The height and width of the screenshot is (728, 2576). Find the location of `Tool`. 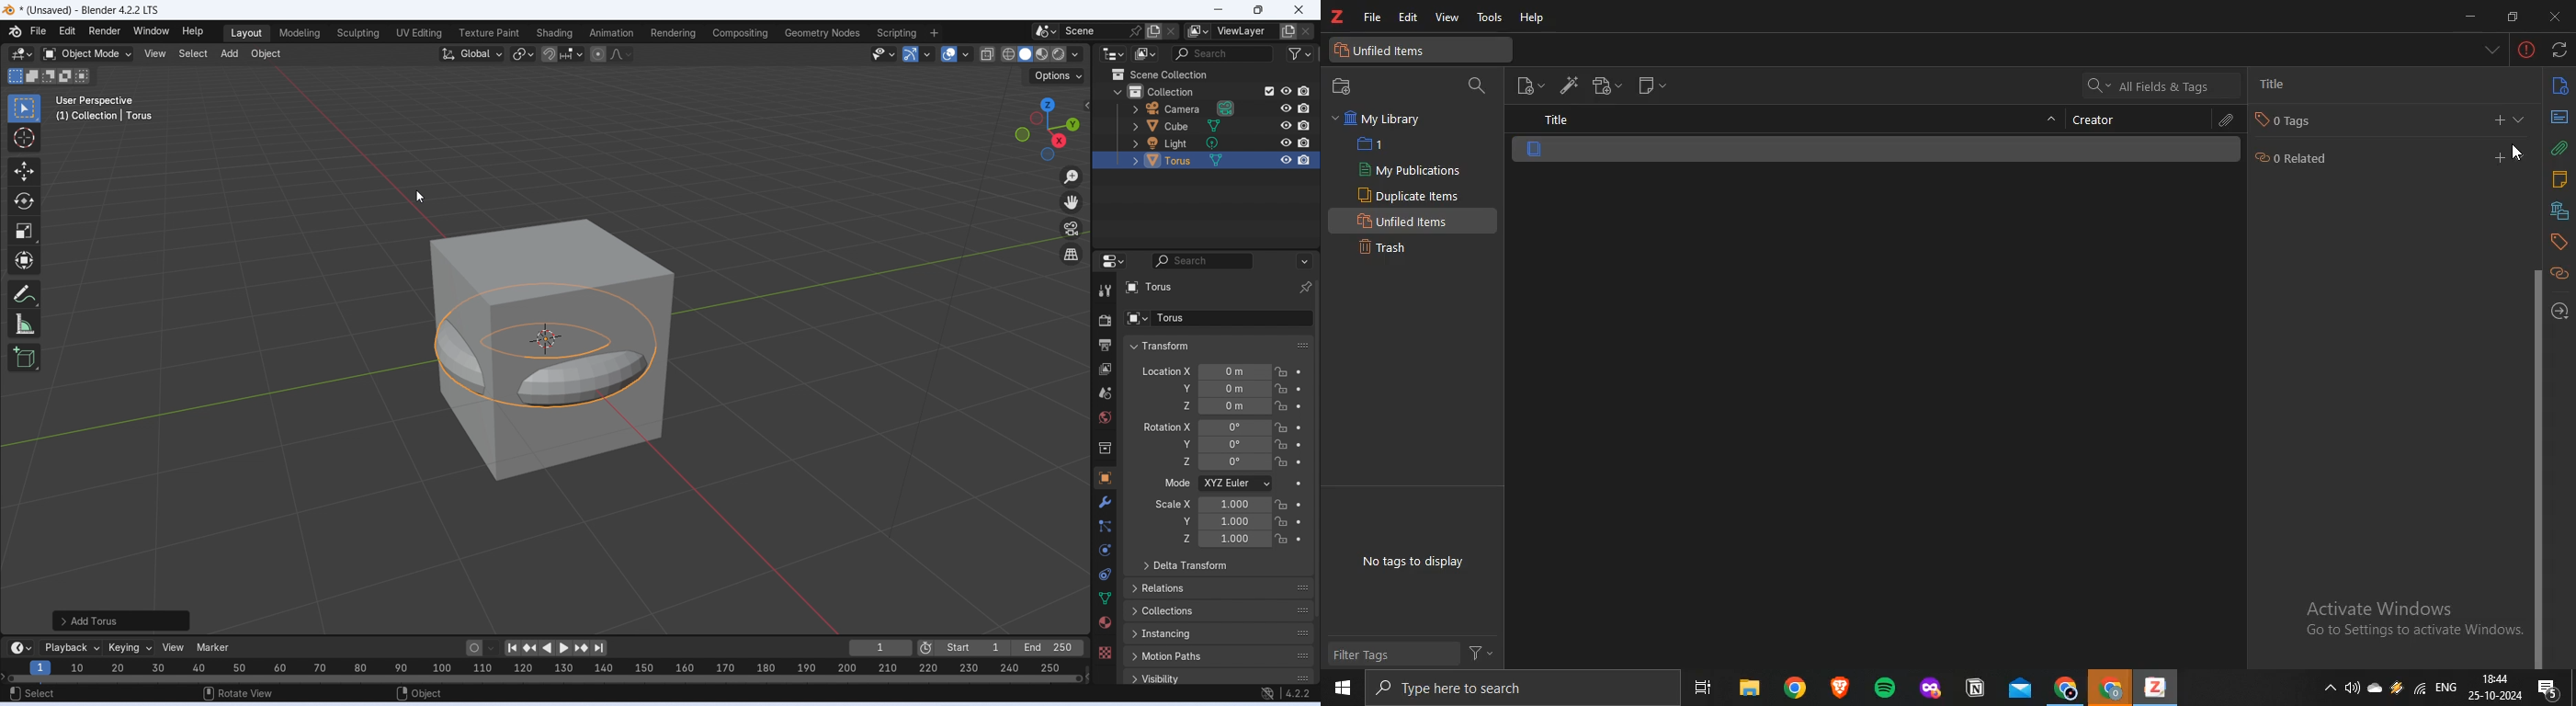

Tool is located at coordinates (1104, 290).